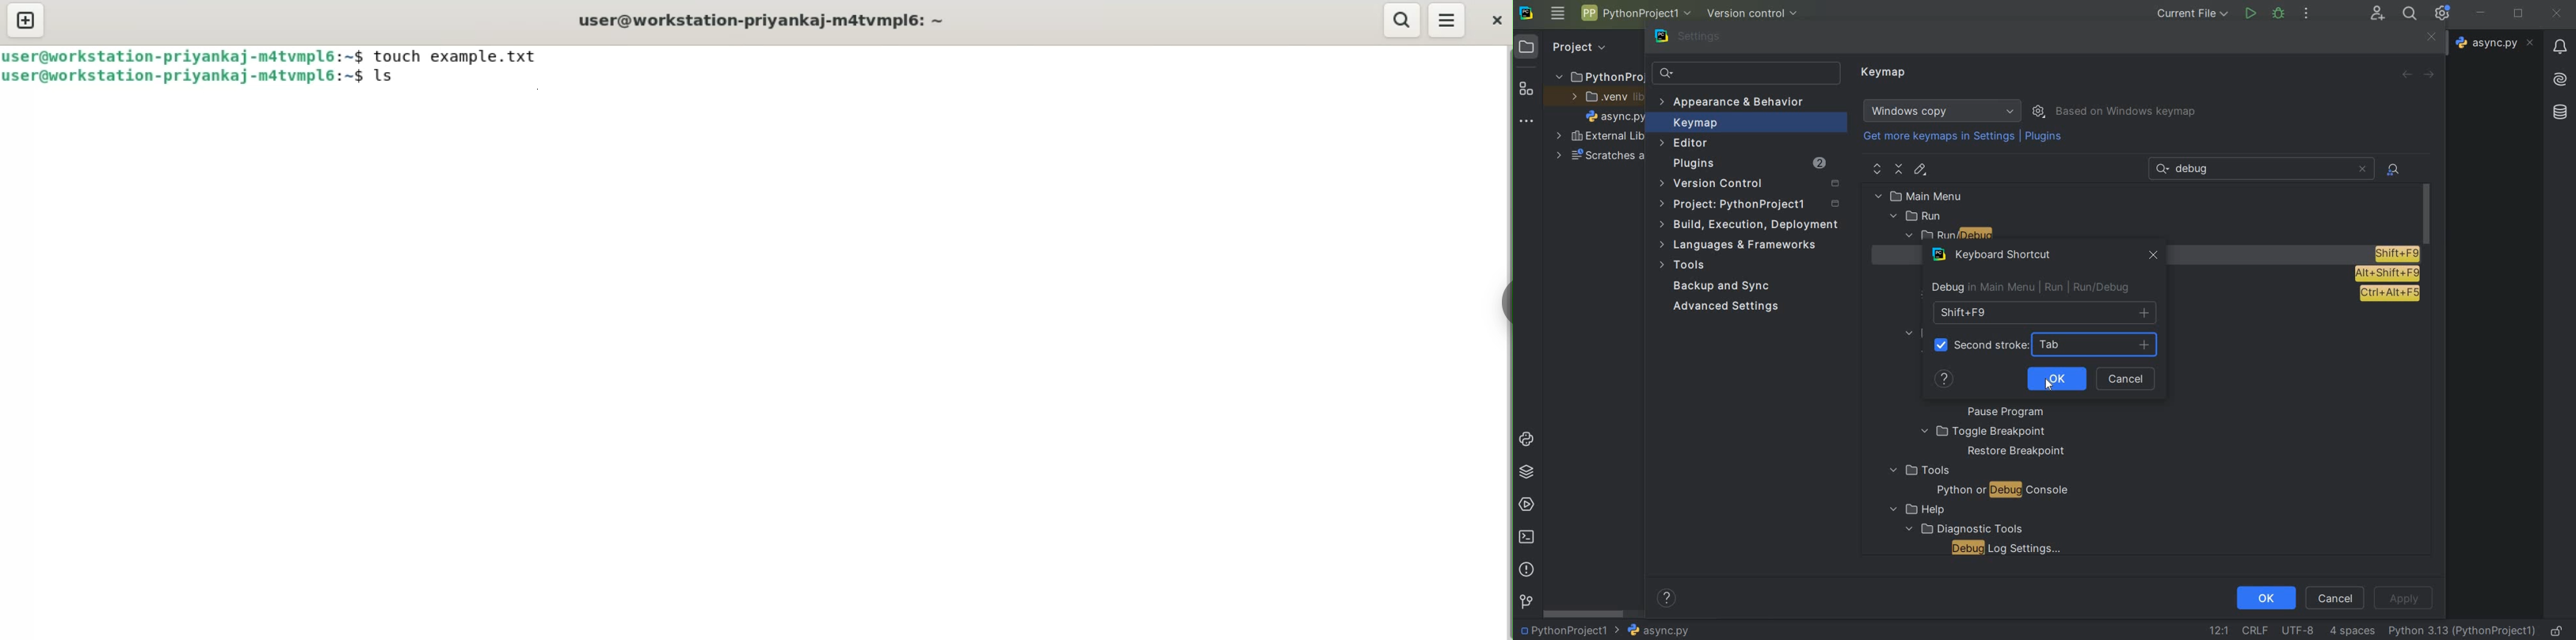  I want to click on toggle breakpoint, so click(1984, 431).